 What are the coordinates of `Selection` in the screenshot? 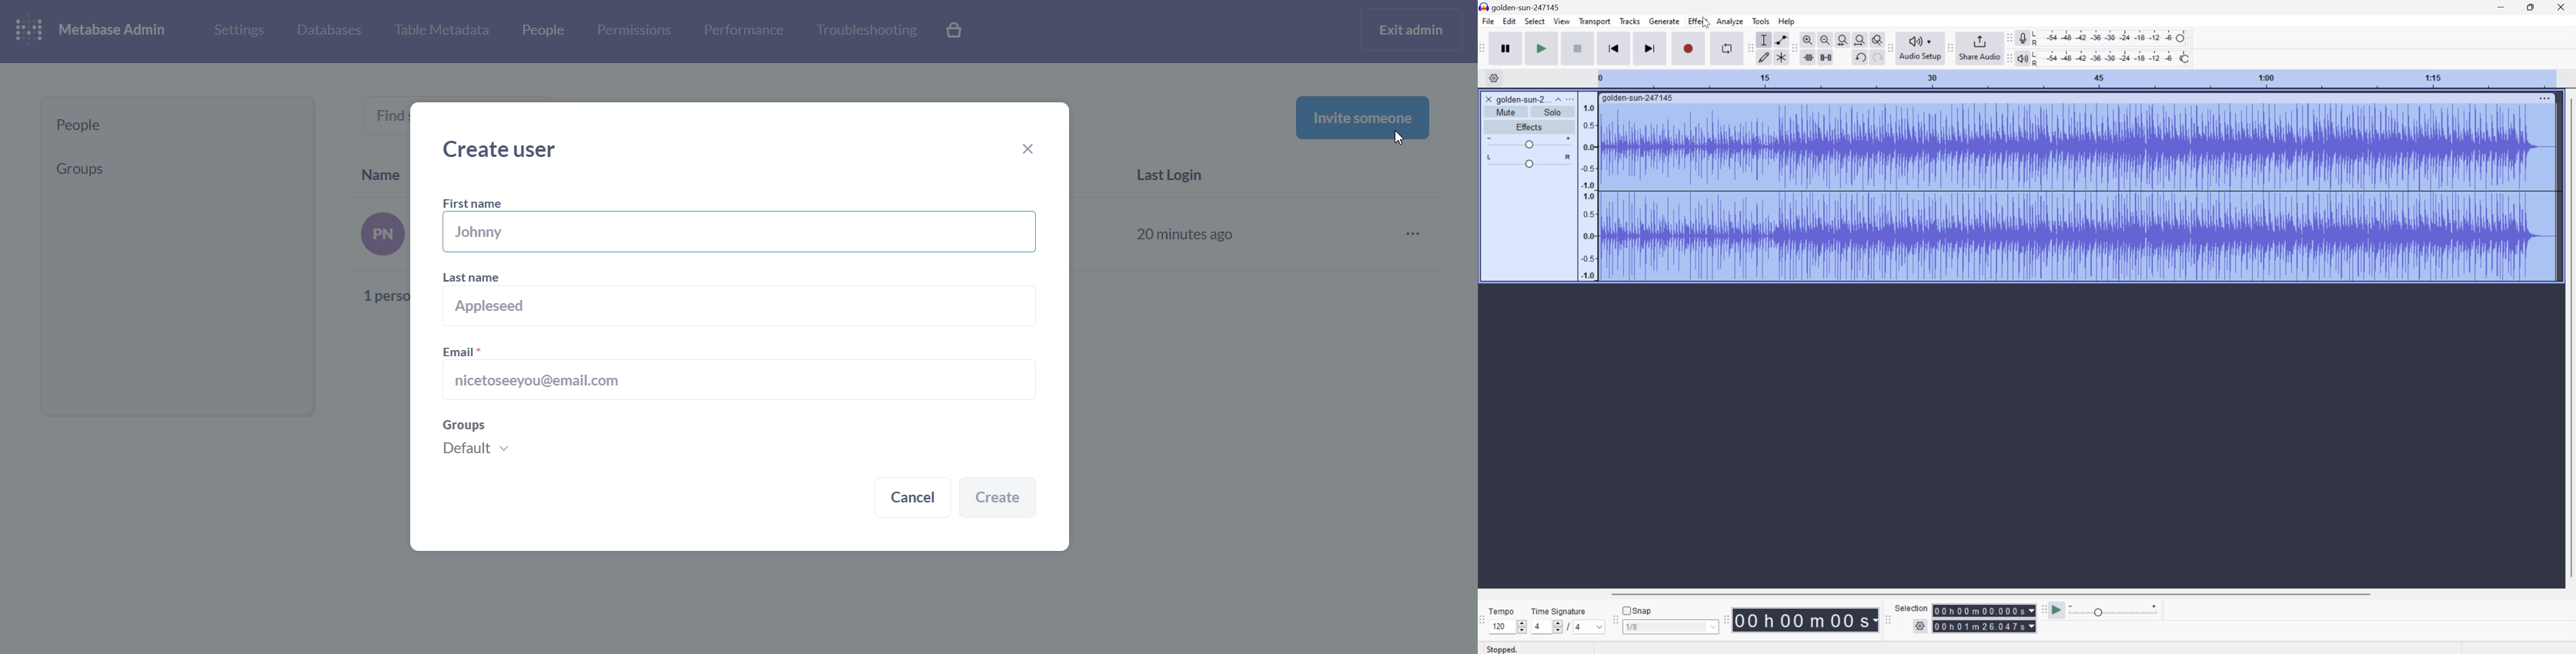 It's located at (1984, 627).